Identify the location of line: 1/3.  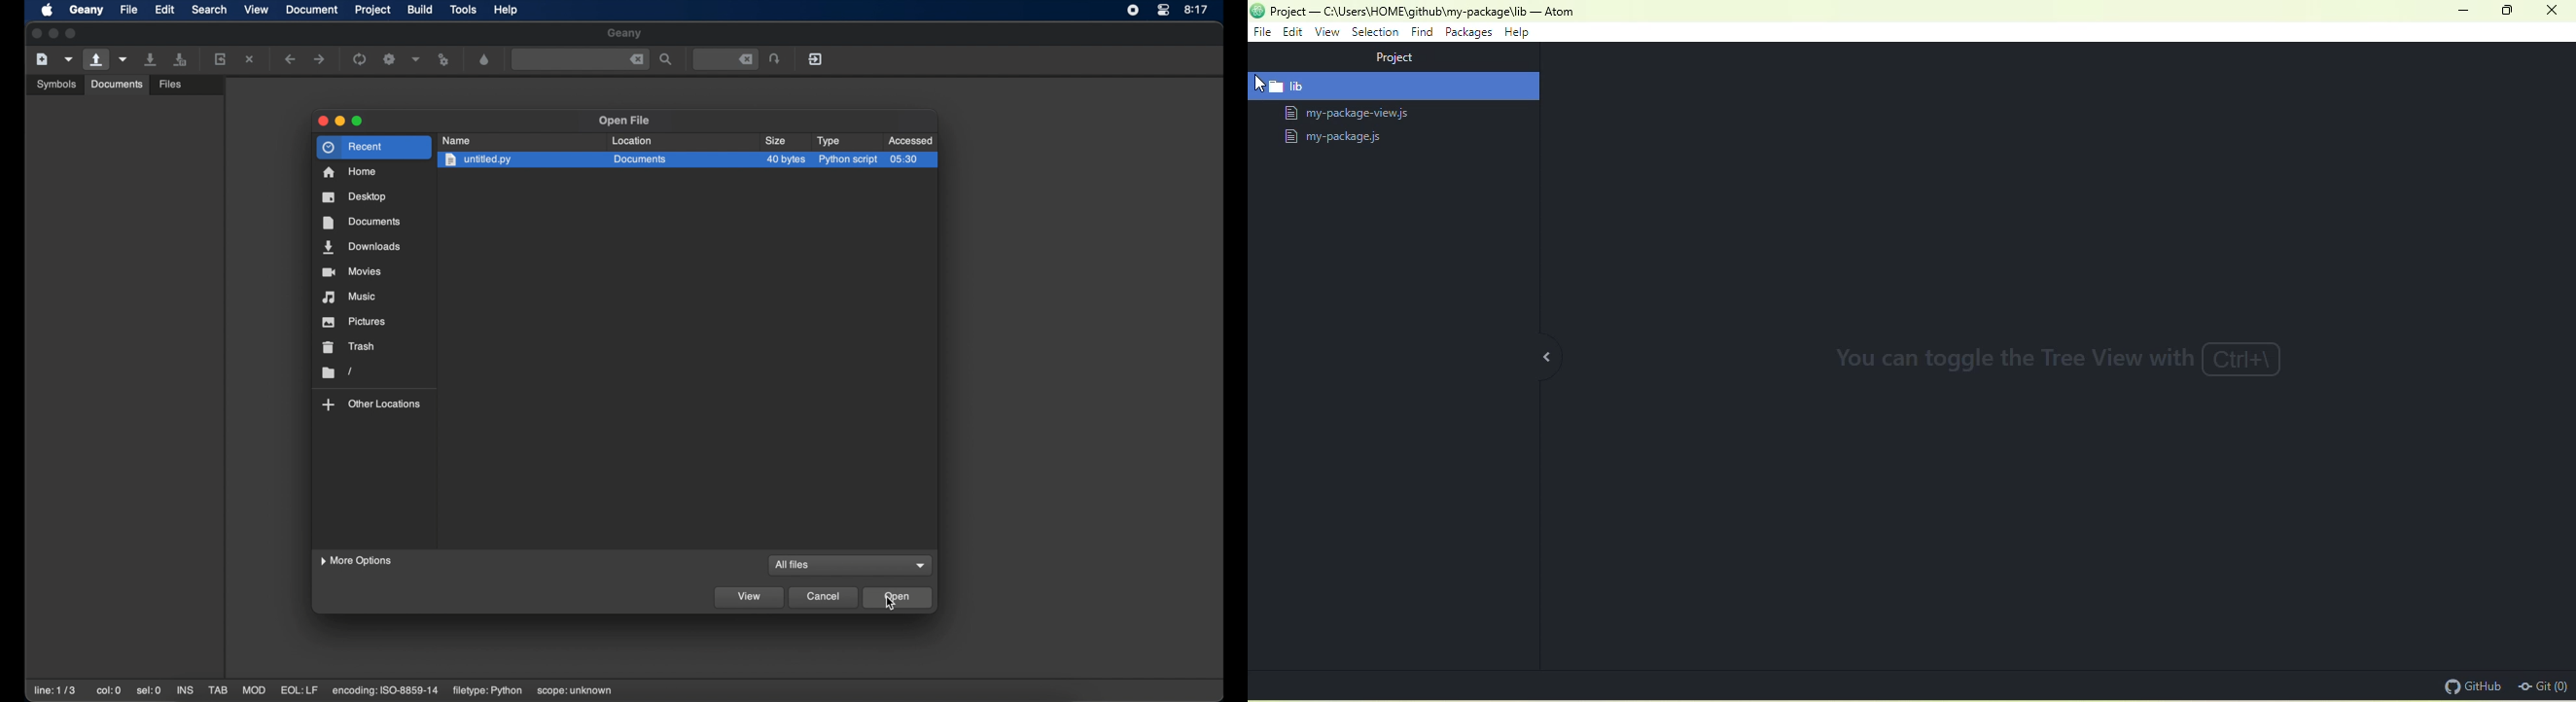
(55, 690).